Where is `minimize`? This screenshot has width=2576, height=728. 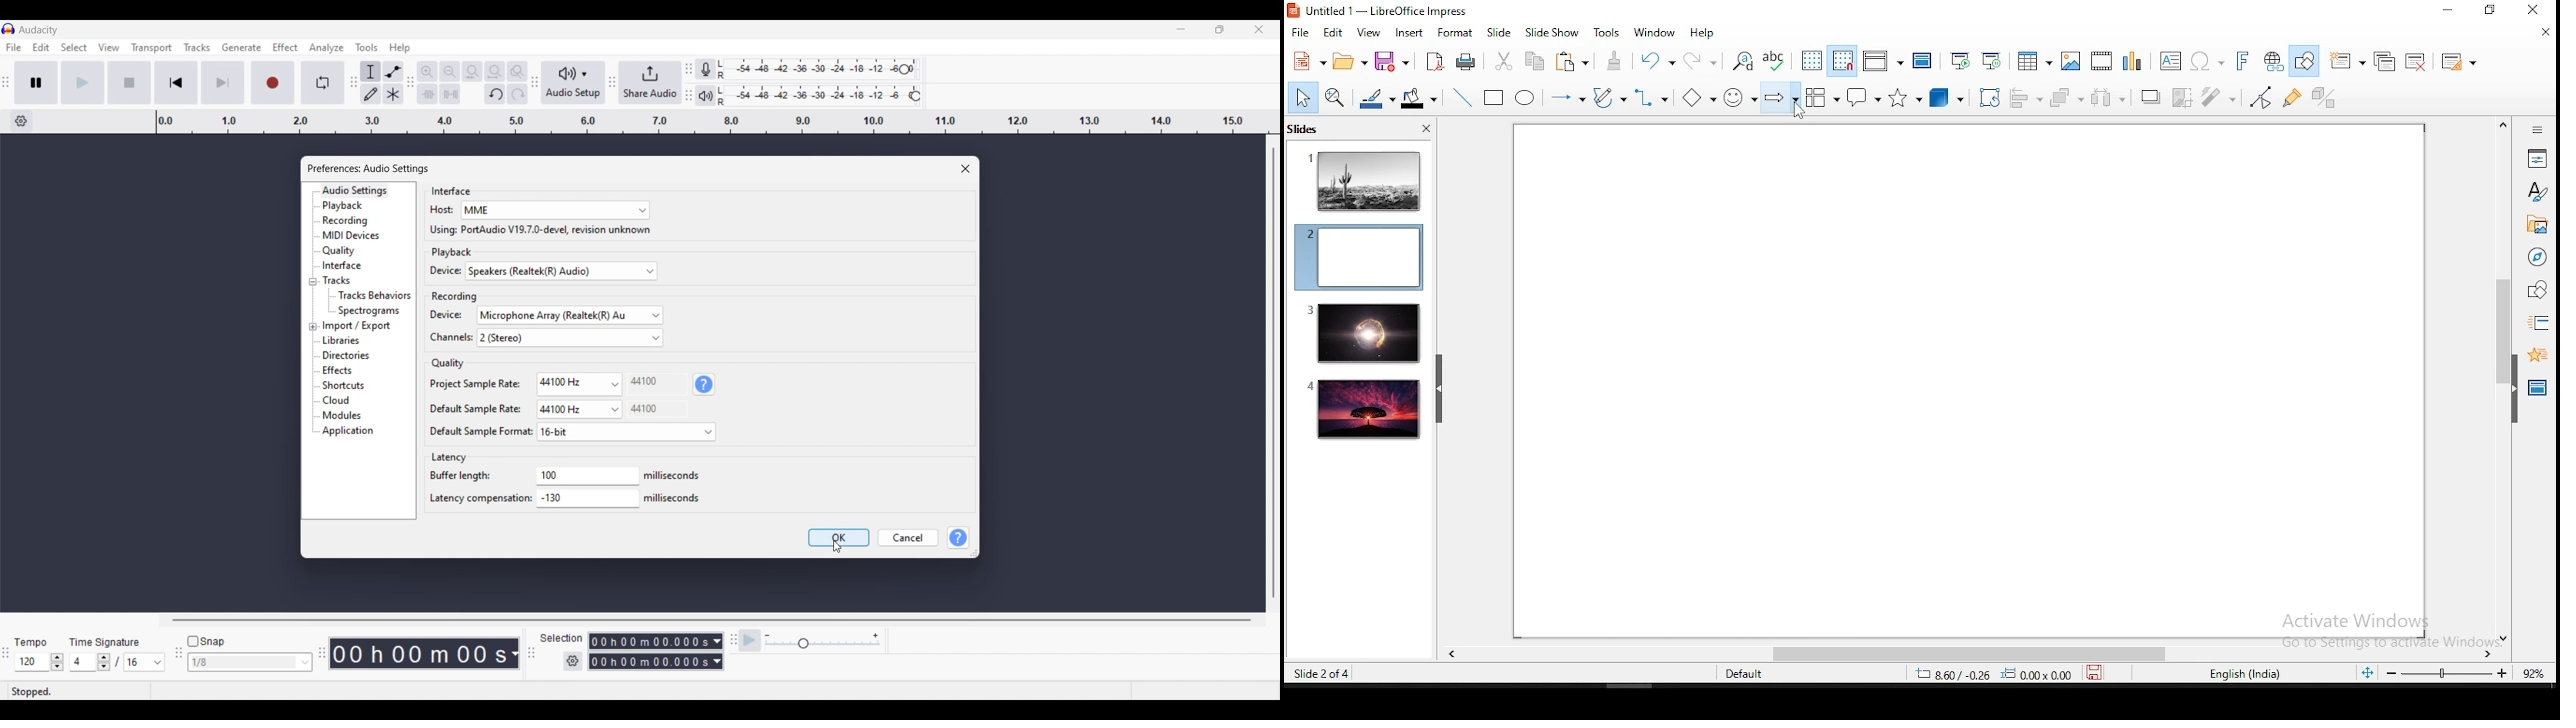 minimize is located at coordinates (2447, 13).